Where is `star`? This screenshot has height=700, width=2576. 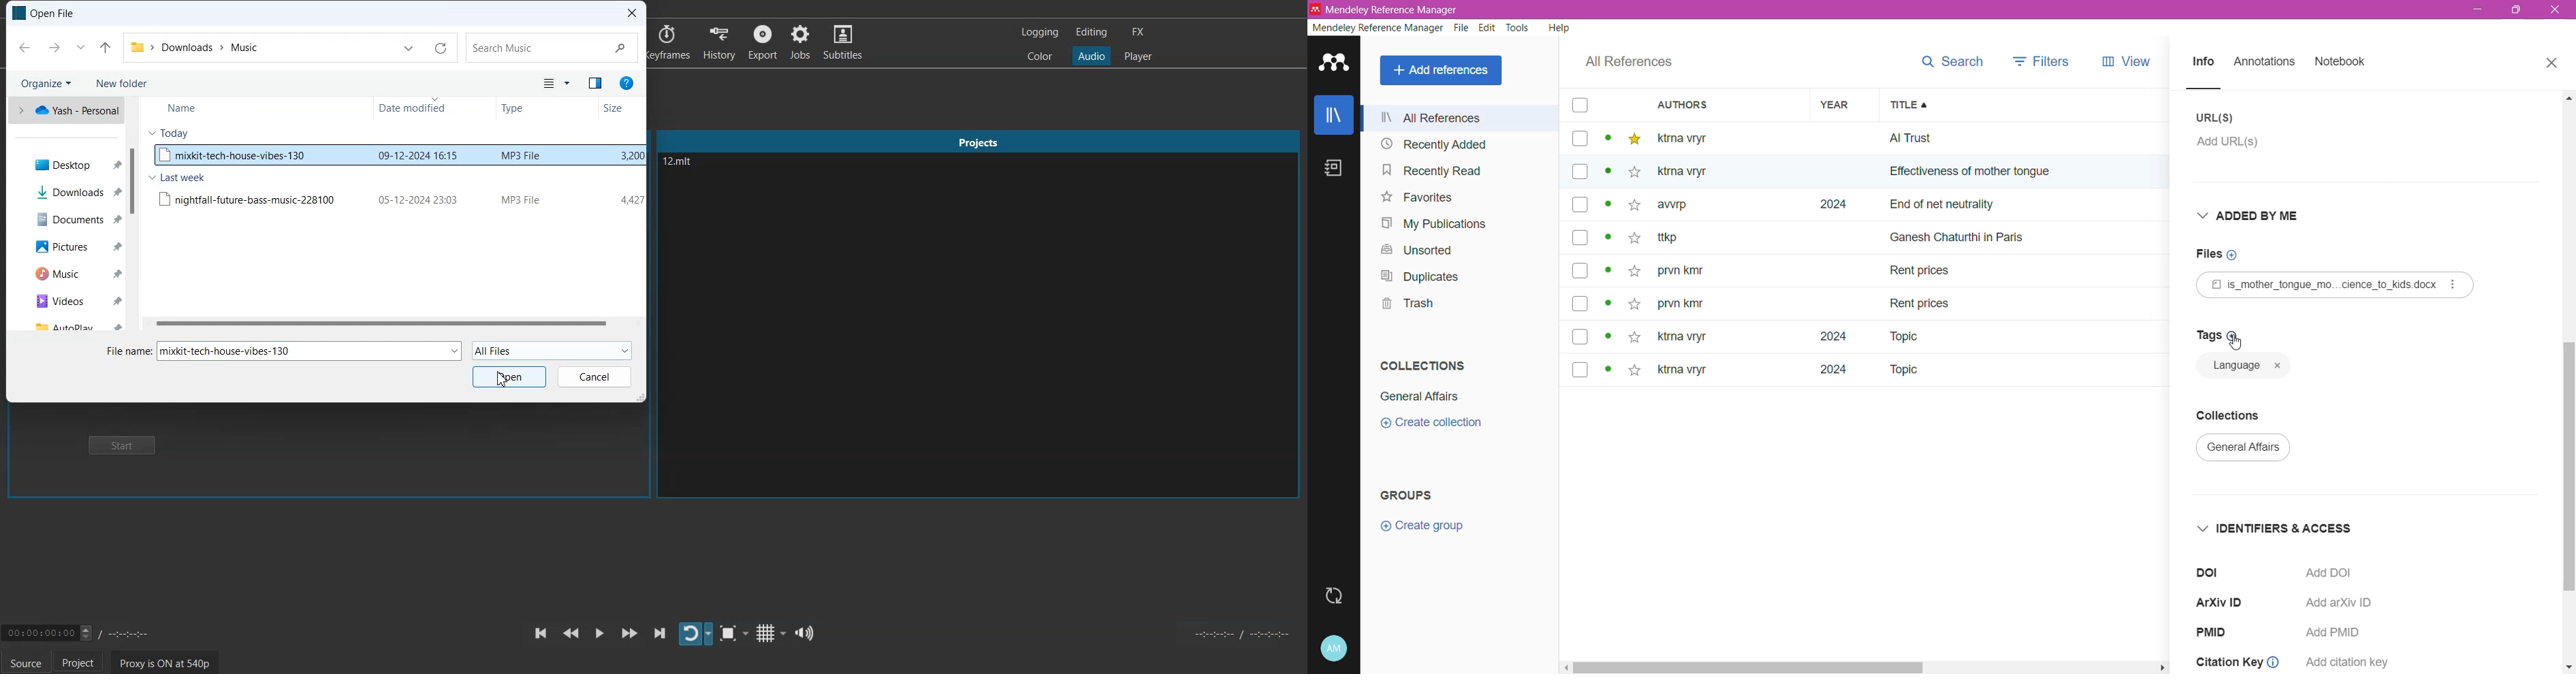
star is located at coordinates (1634, 139).